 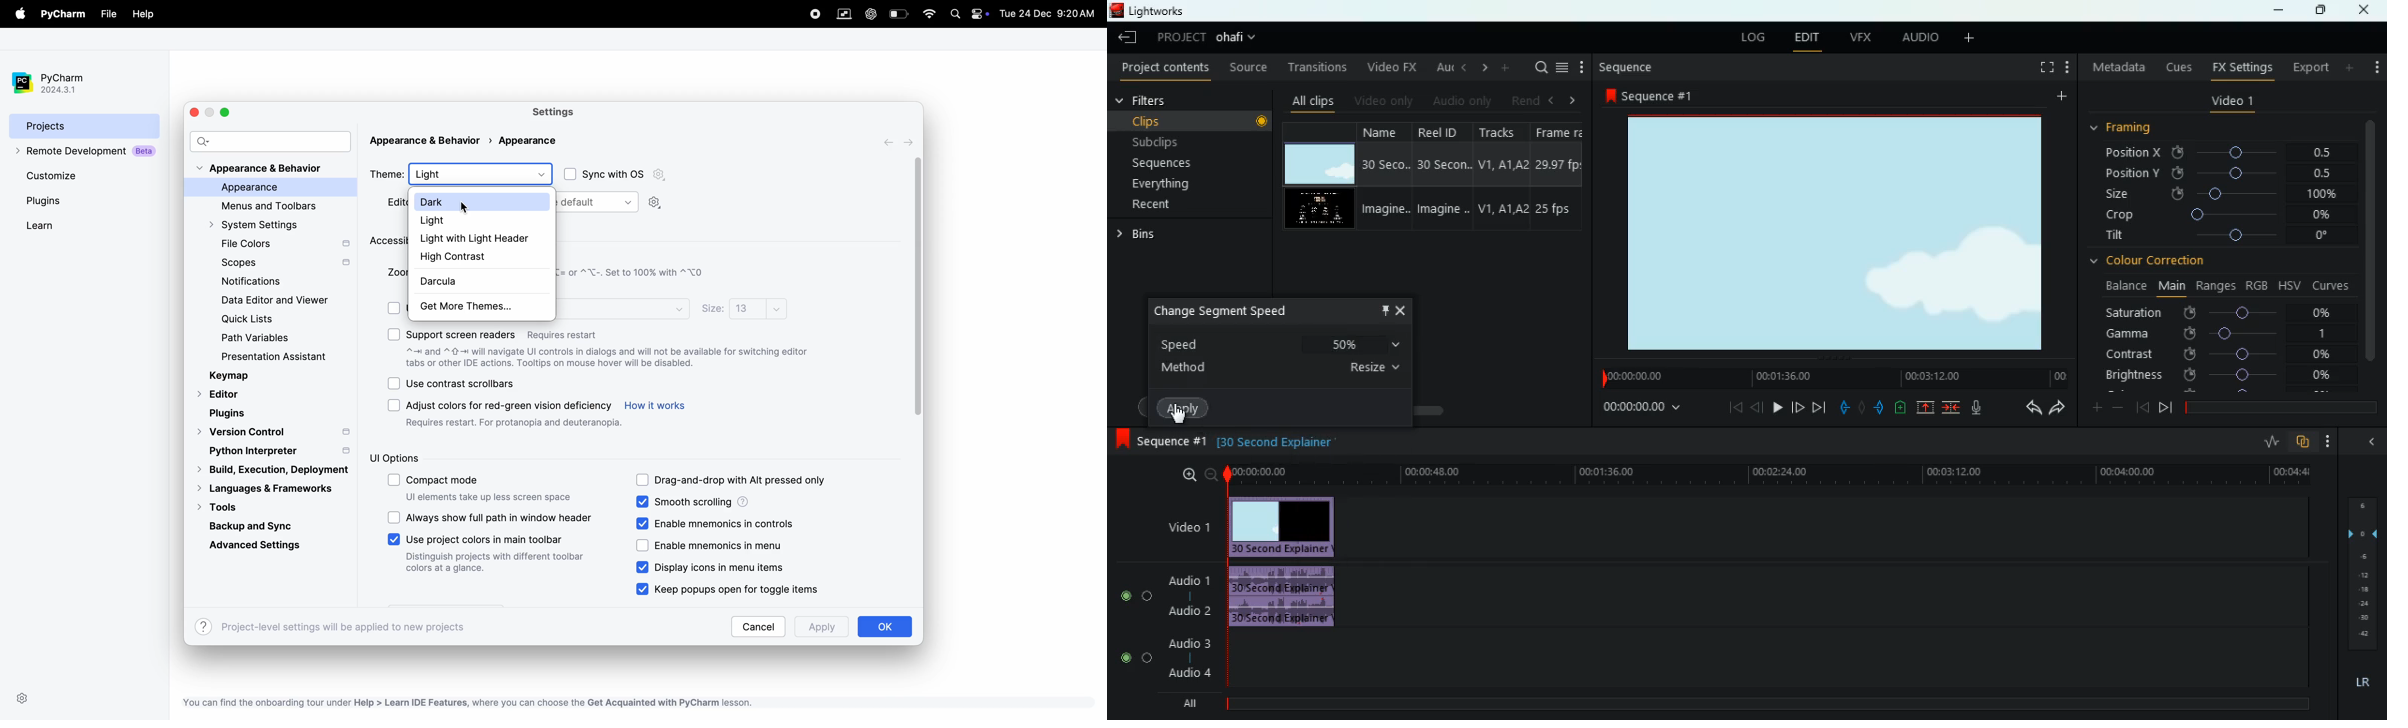 What do you see at coordinates (1549, 98) in the screenshot?
I see `left` at bounding box center [1549, 98].